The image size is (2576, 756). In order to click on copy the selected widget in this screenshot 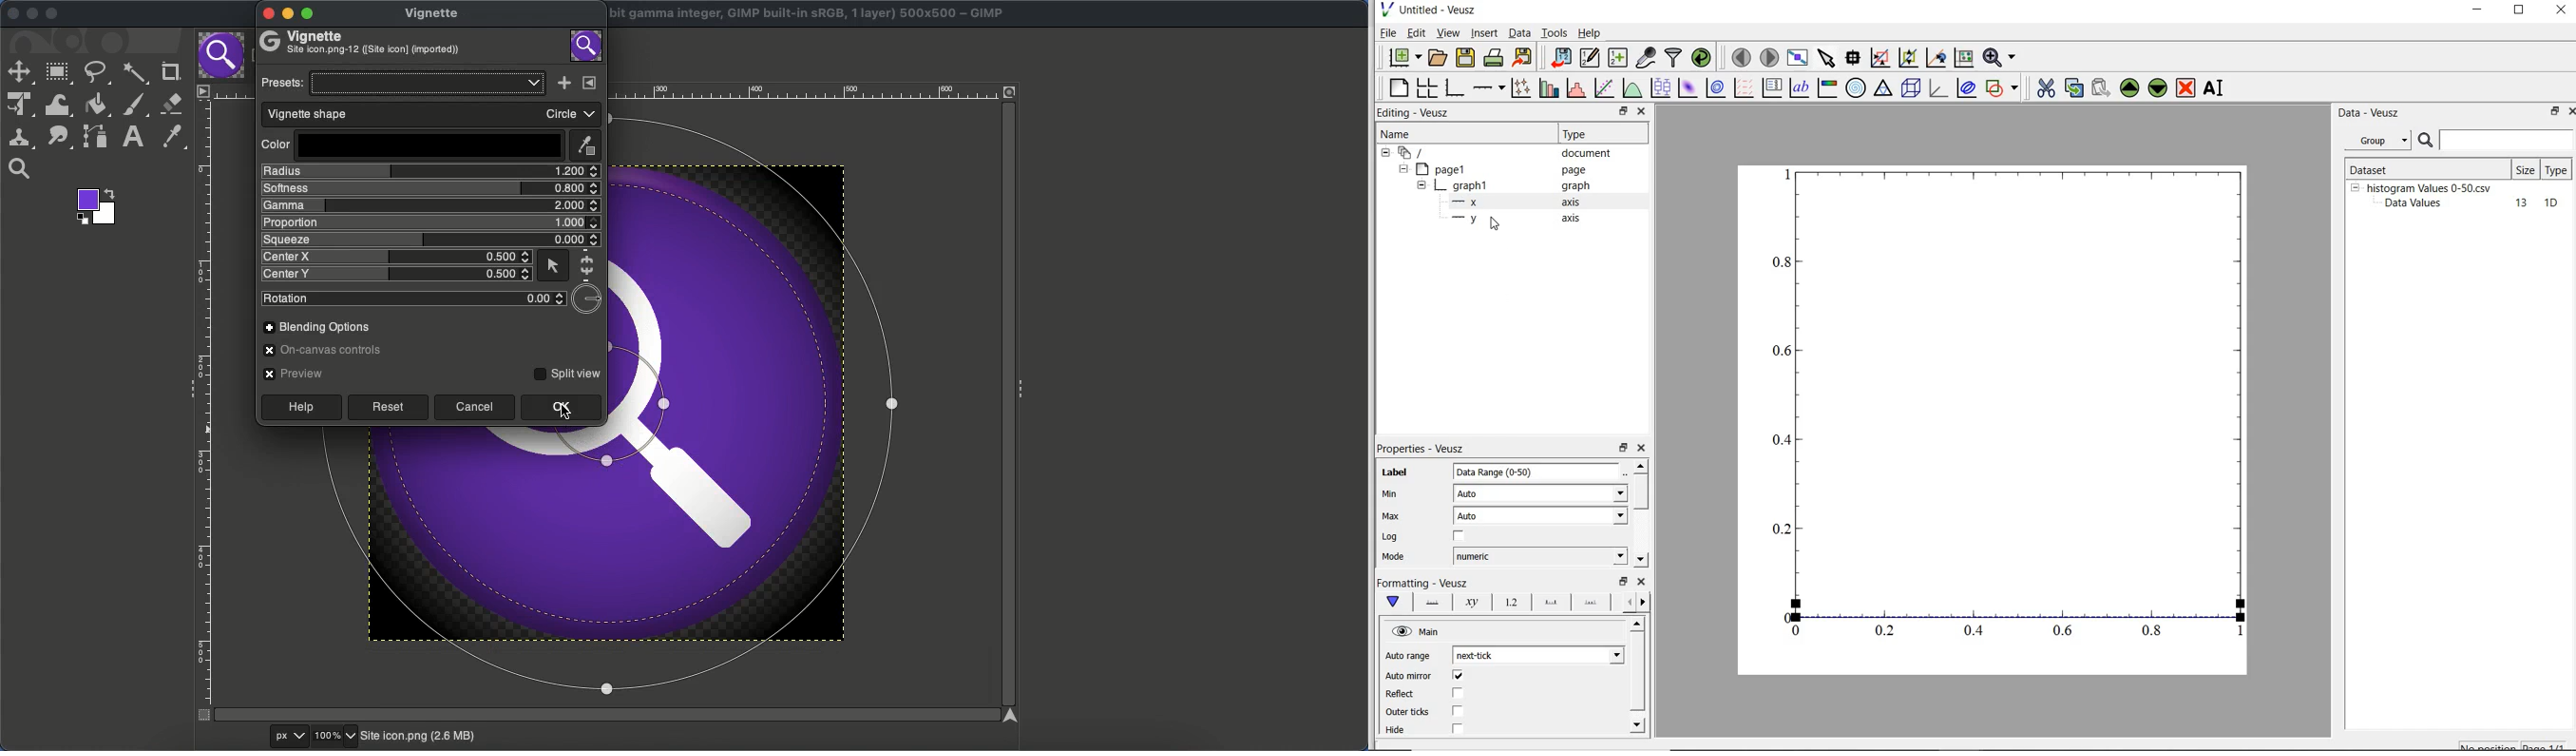, I will do `click(2073, 90)`.